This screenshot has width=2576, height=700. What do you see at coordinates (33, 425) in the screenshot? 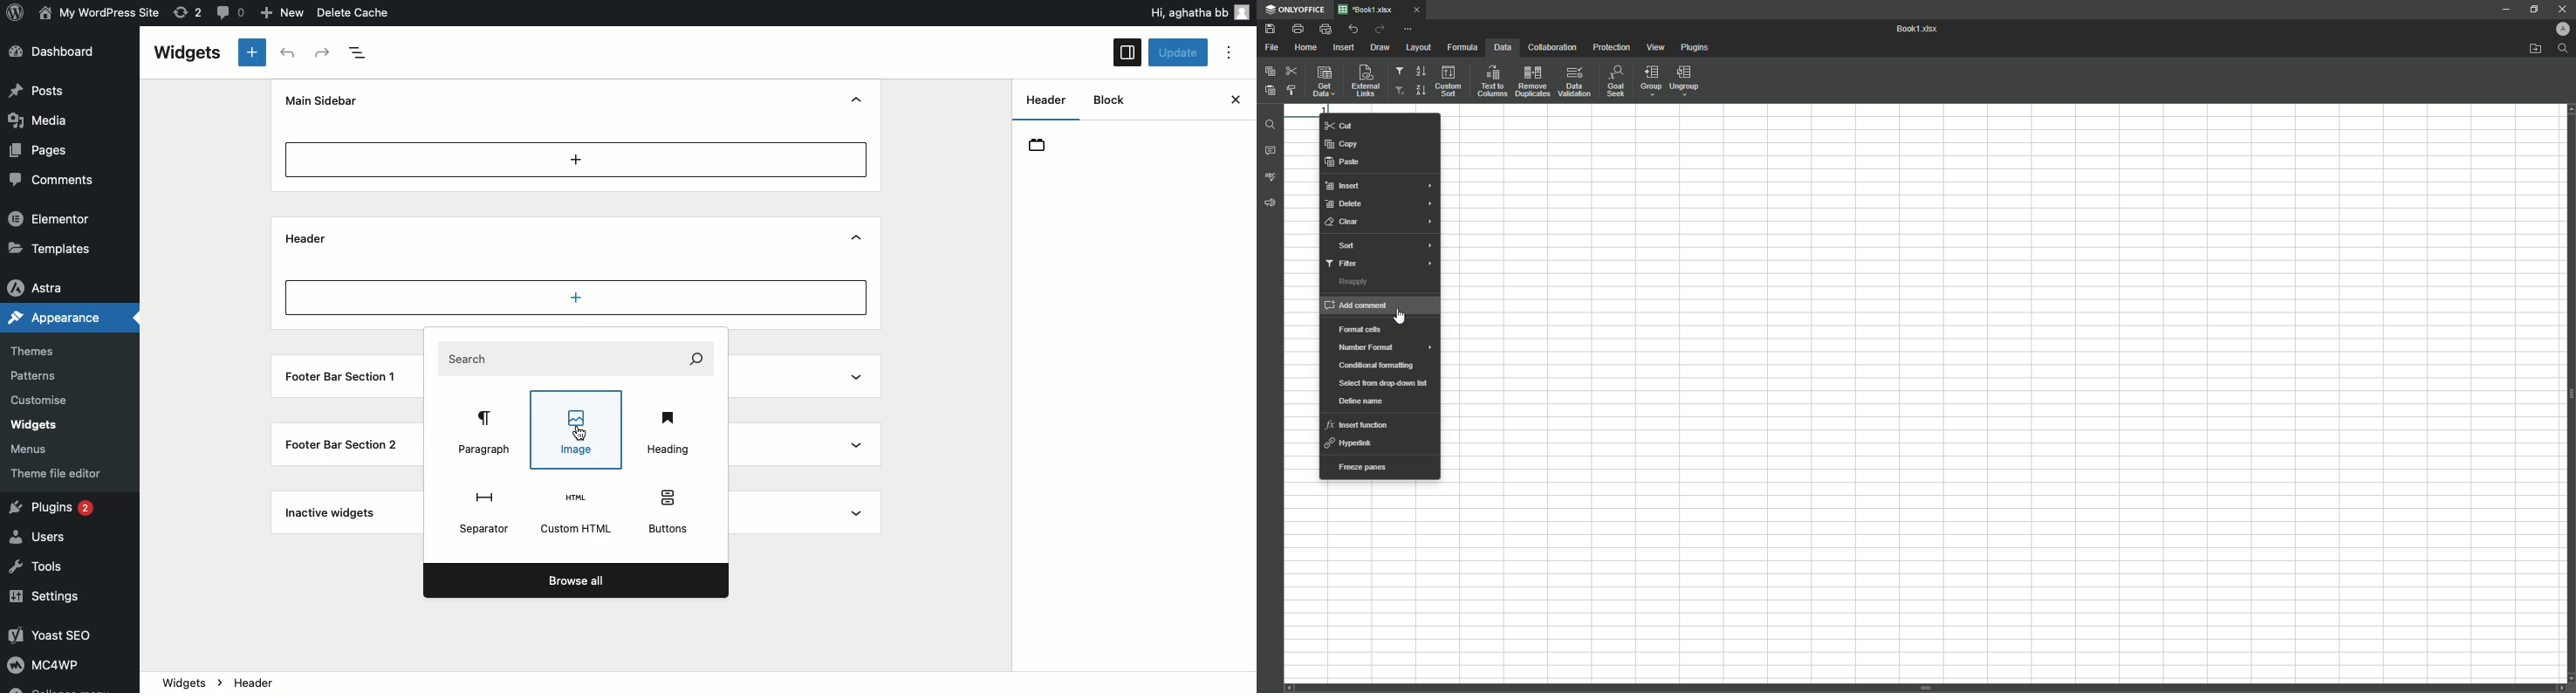
I see `Widgets` at bounding box center [33, 425].